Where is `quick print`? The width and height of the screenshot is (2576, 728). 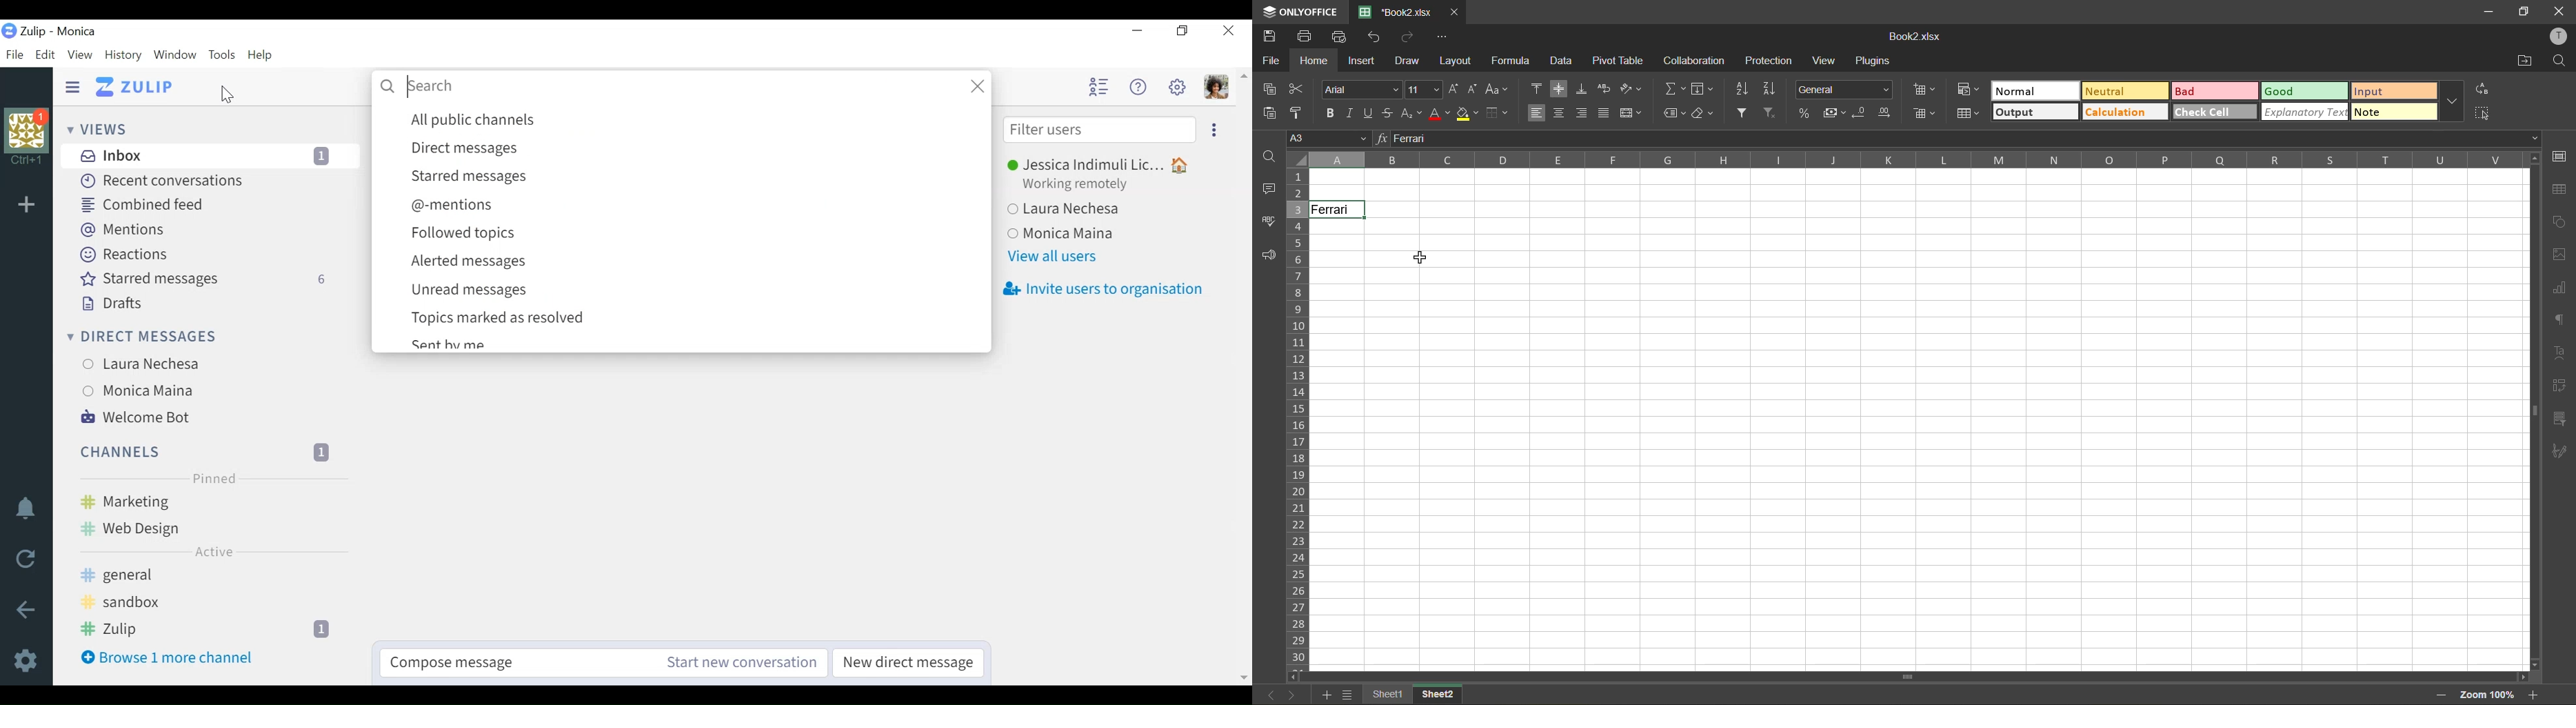
quick print is located at coordinates (1340, 37).